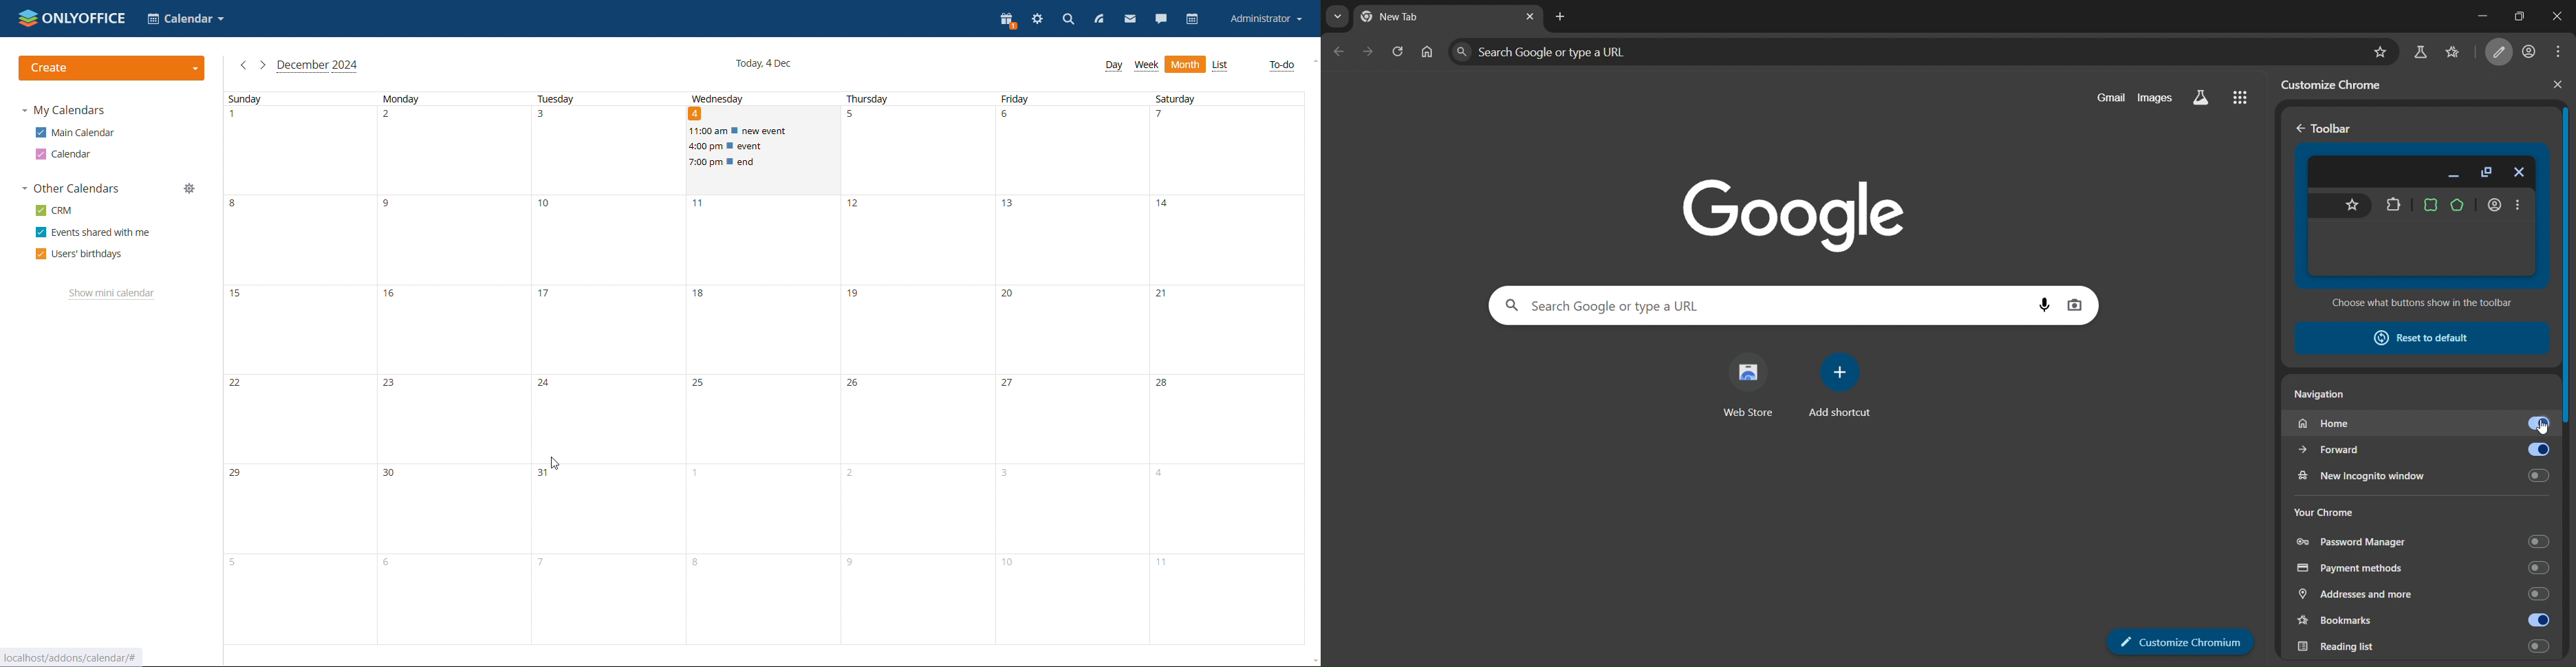 Image resolution: width=2576 pixels, height=672 pixels. I want to click on minimize, so click(2469, 16).